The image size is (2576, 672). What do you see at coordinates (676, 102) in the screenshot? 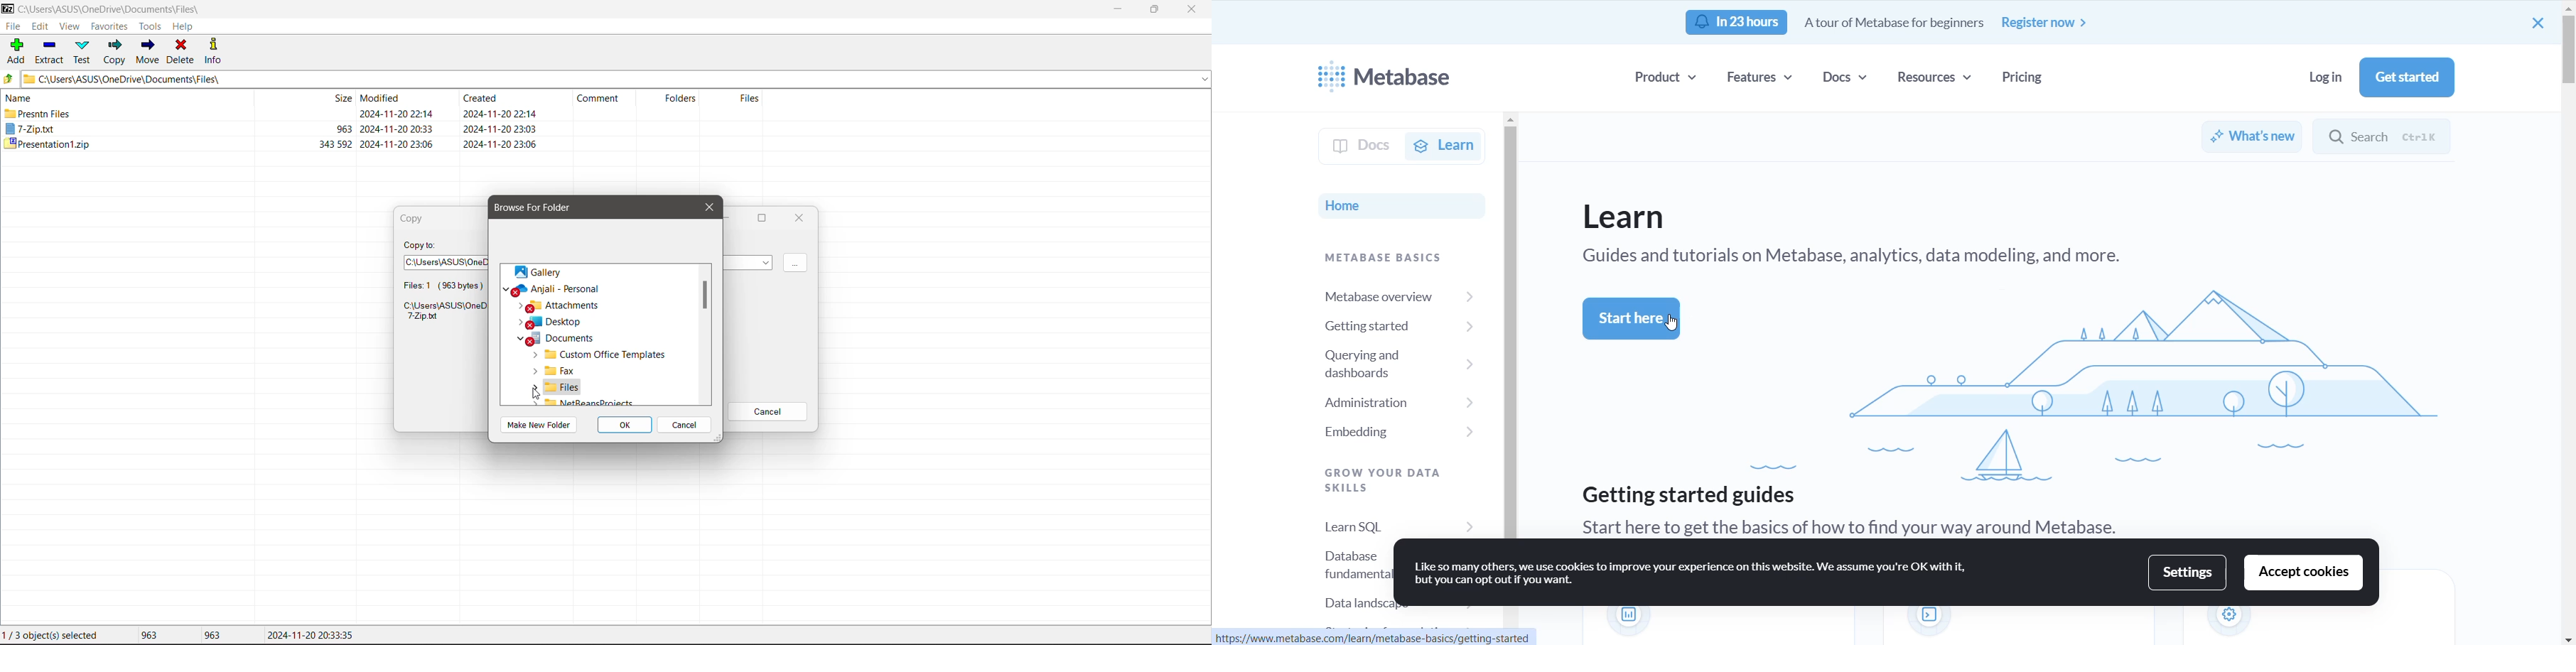
I see `Folders` at bounding box center [676, 102].